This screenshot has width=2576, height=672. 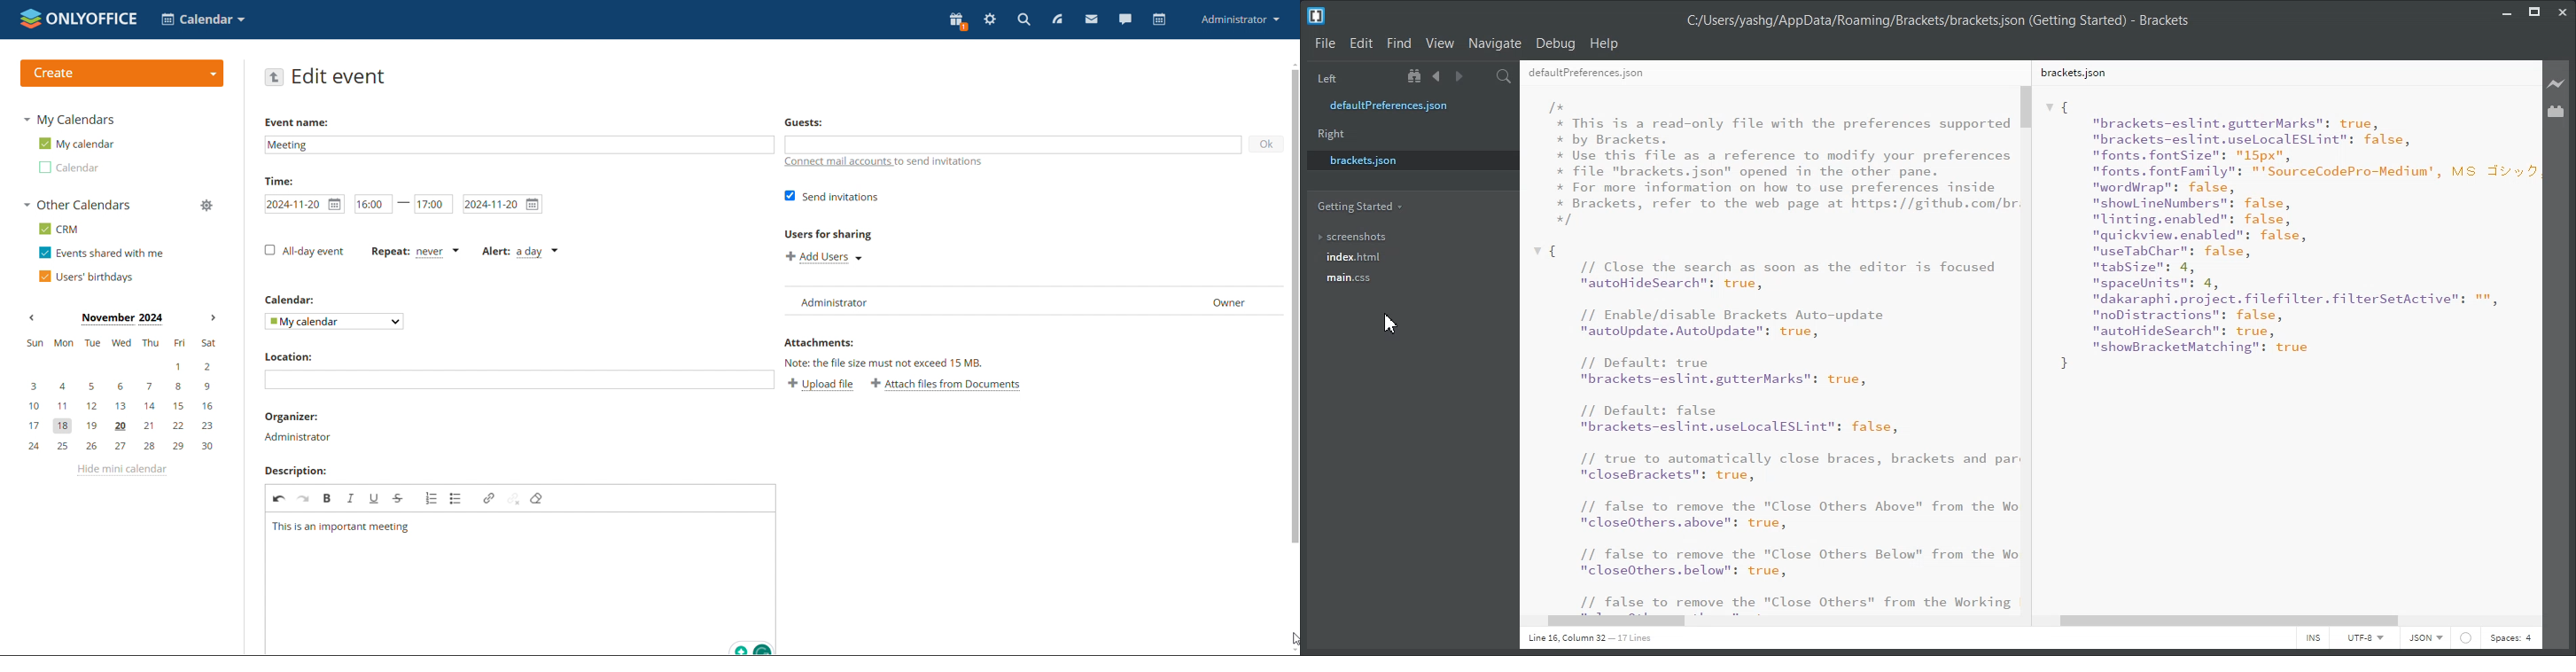 I want to click on end time, so click(x=434, y=205).